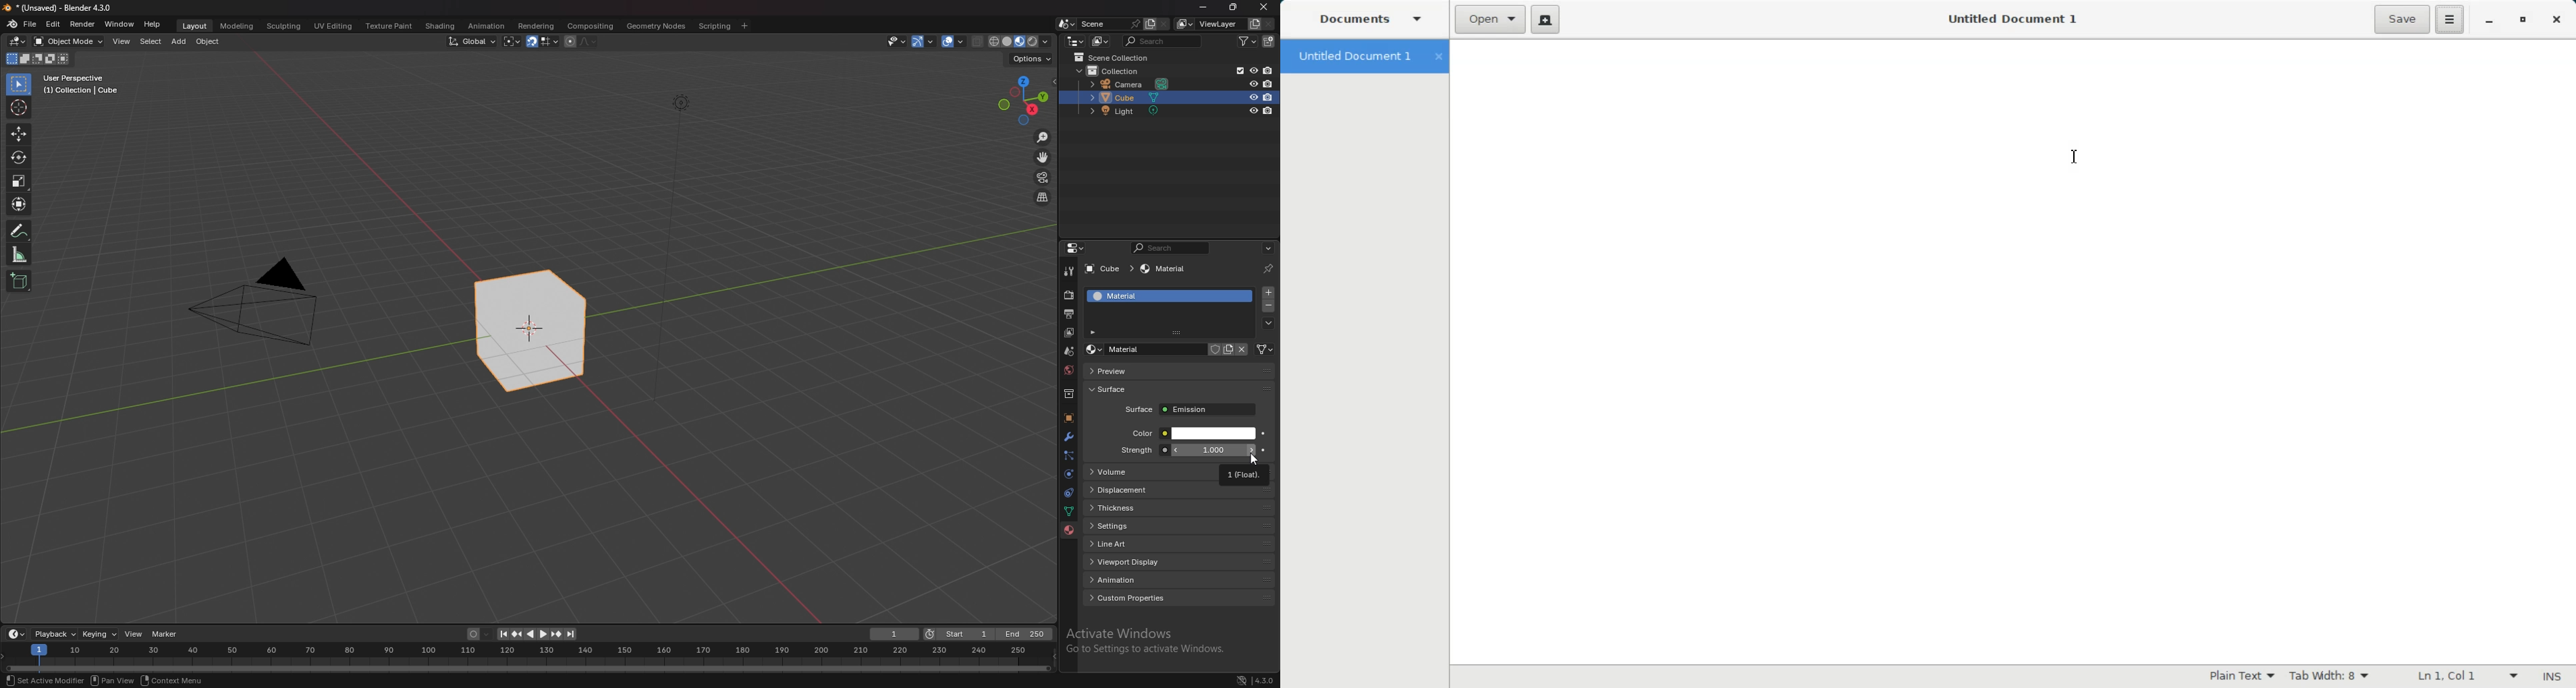 The width and height of the screenshot is (2576, 700). What do you see at coordinates (1153, 98) in the screenshot?
I see `cube` at bounding box center [1153, 98].